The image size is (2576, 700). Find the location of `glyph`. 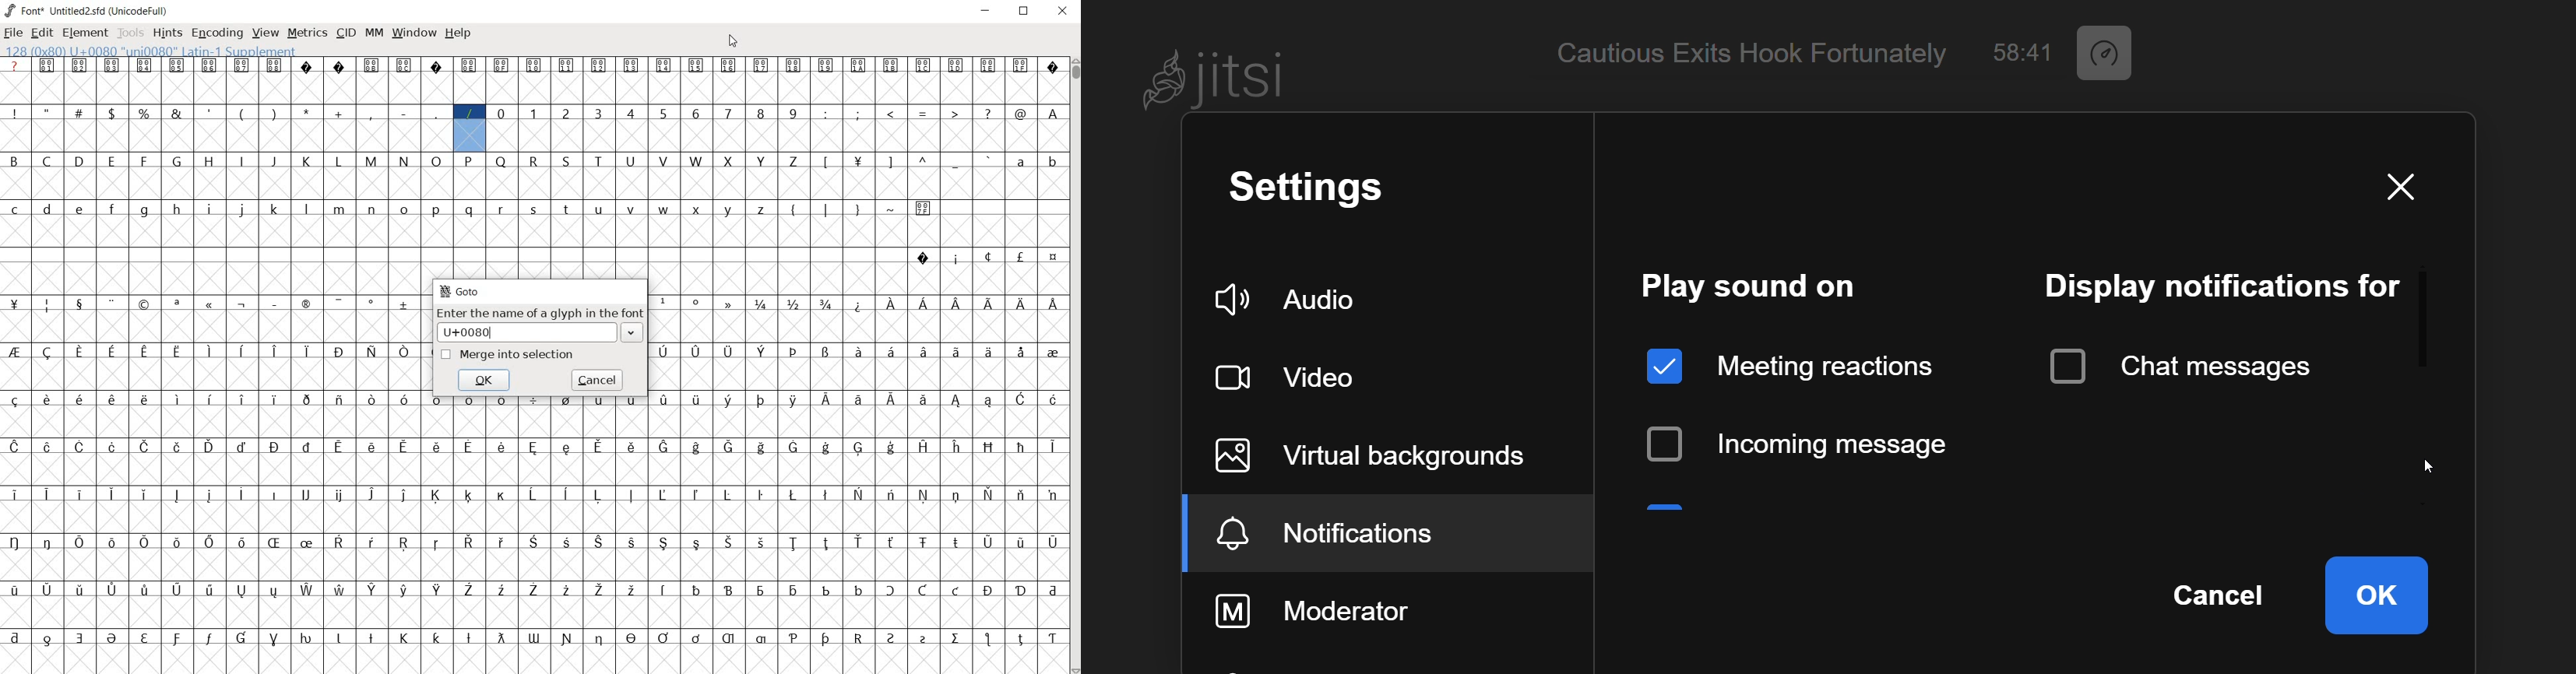

glyph is located at coordinates (663, 638).